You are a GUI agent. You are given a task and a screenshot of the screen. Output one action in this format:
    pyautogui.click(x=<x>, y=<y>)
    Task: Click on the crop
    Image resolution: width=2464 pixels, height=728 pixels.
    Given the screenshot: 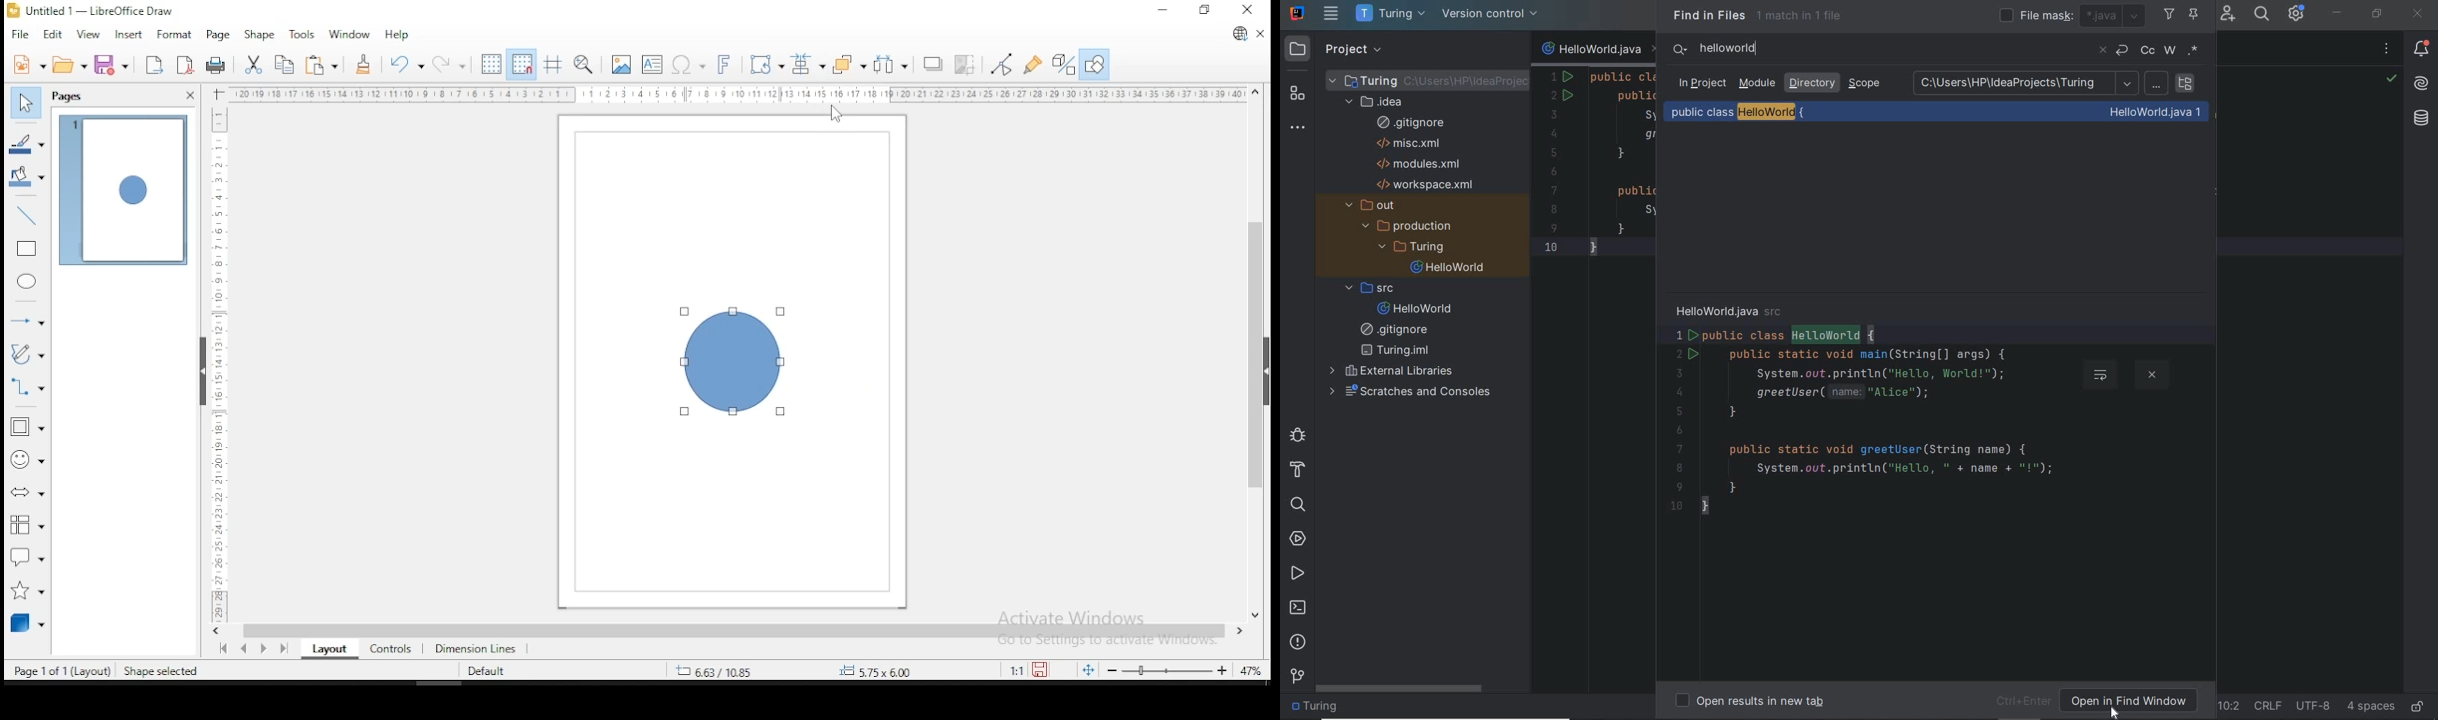 What is the action you would take?
    pyautogui.click(x=964, y=66)
    